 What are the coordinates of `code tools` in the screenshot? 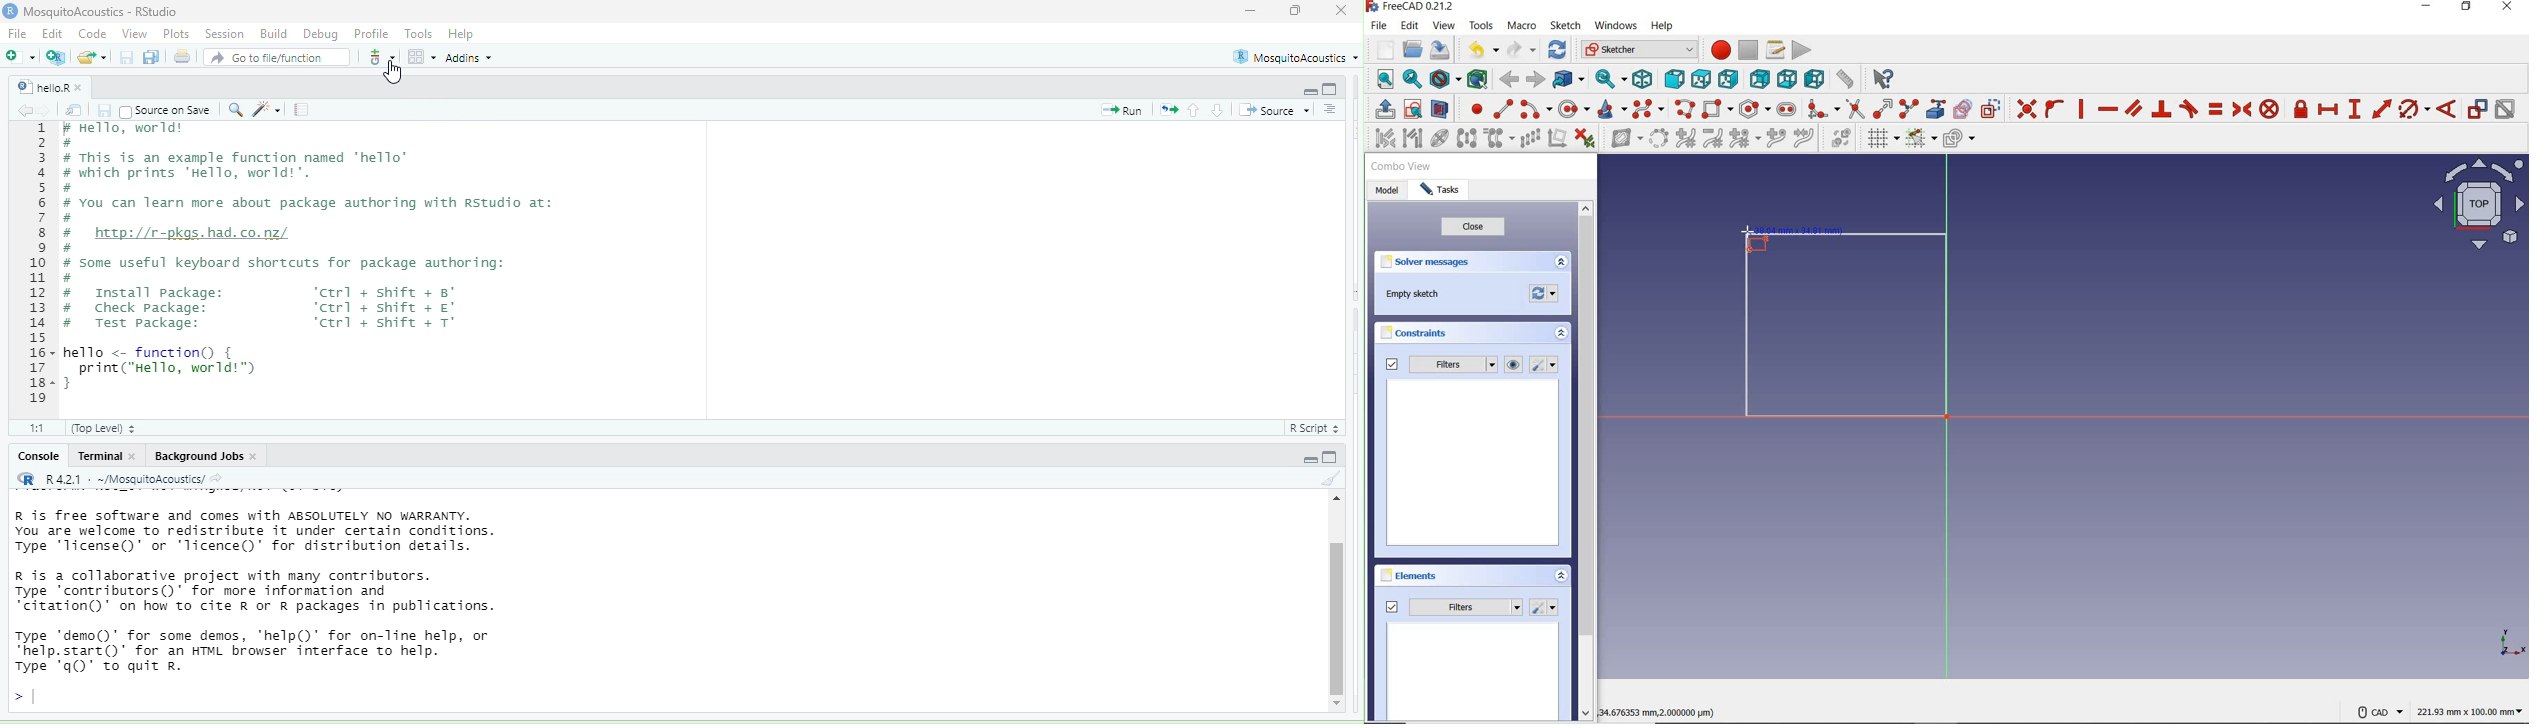 It's located at (269, 111).